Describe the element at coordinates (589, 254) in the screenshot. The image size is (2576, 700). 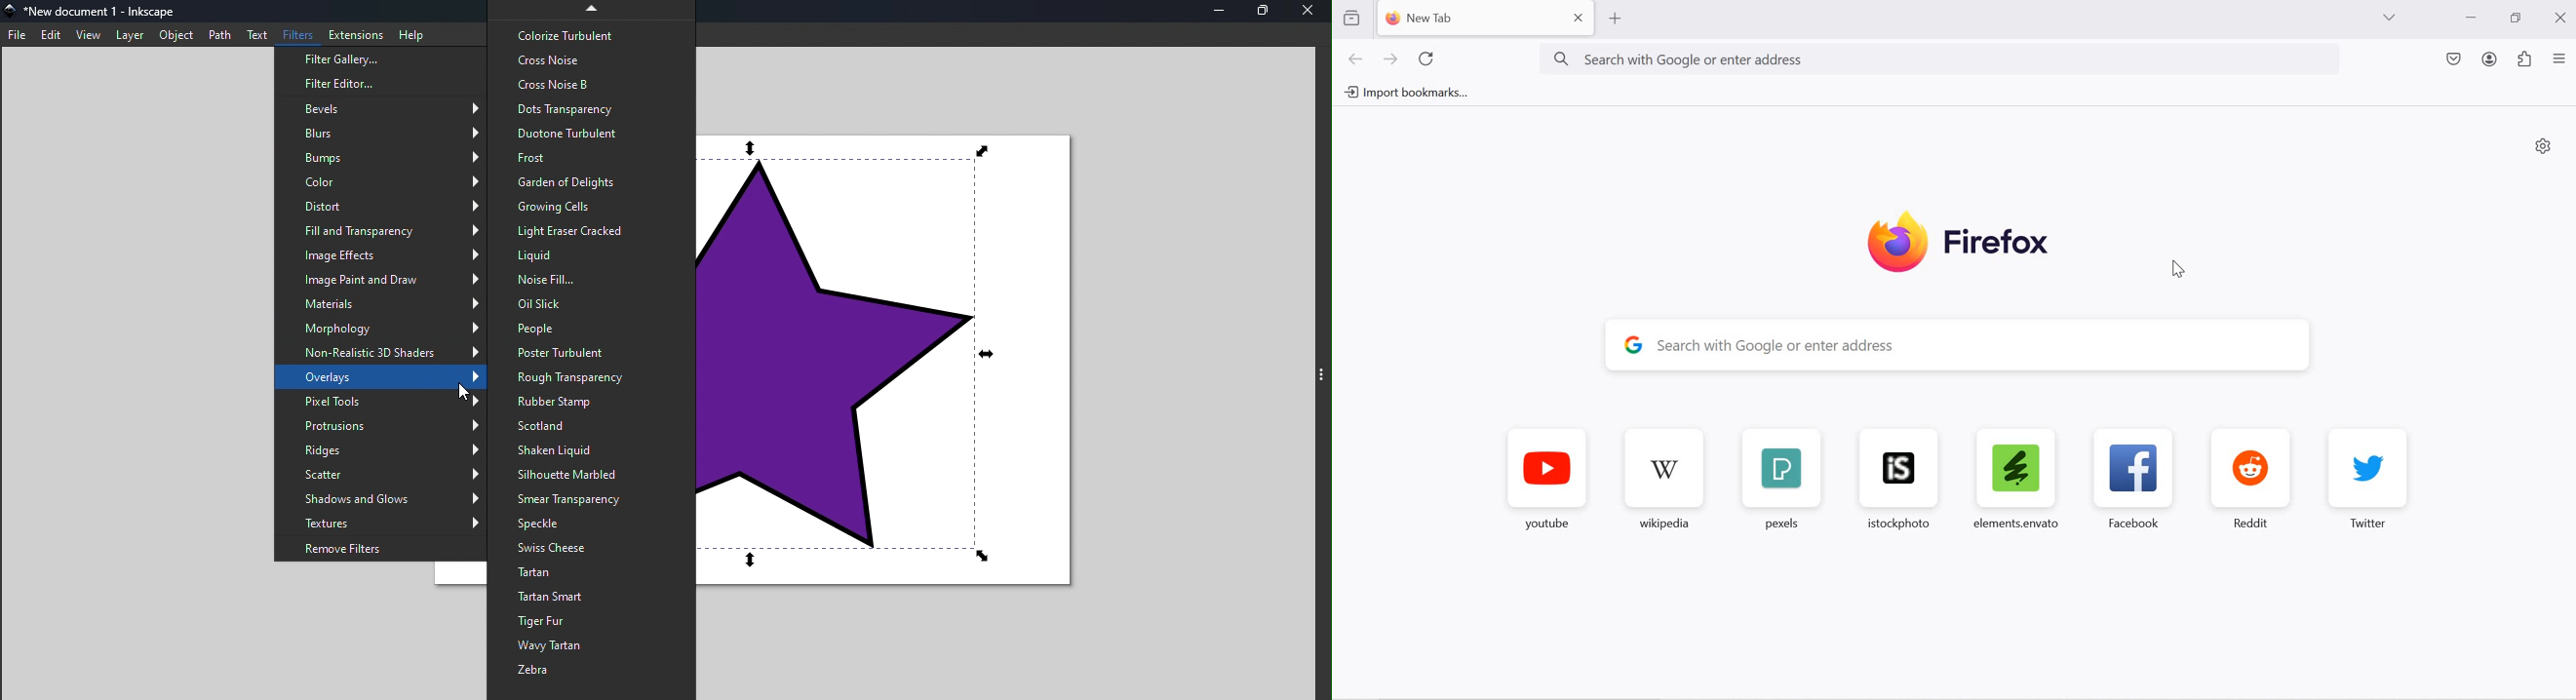
I see `Liquid` at that location.